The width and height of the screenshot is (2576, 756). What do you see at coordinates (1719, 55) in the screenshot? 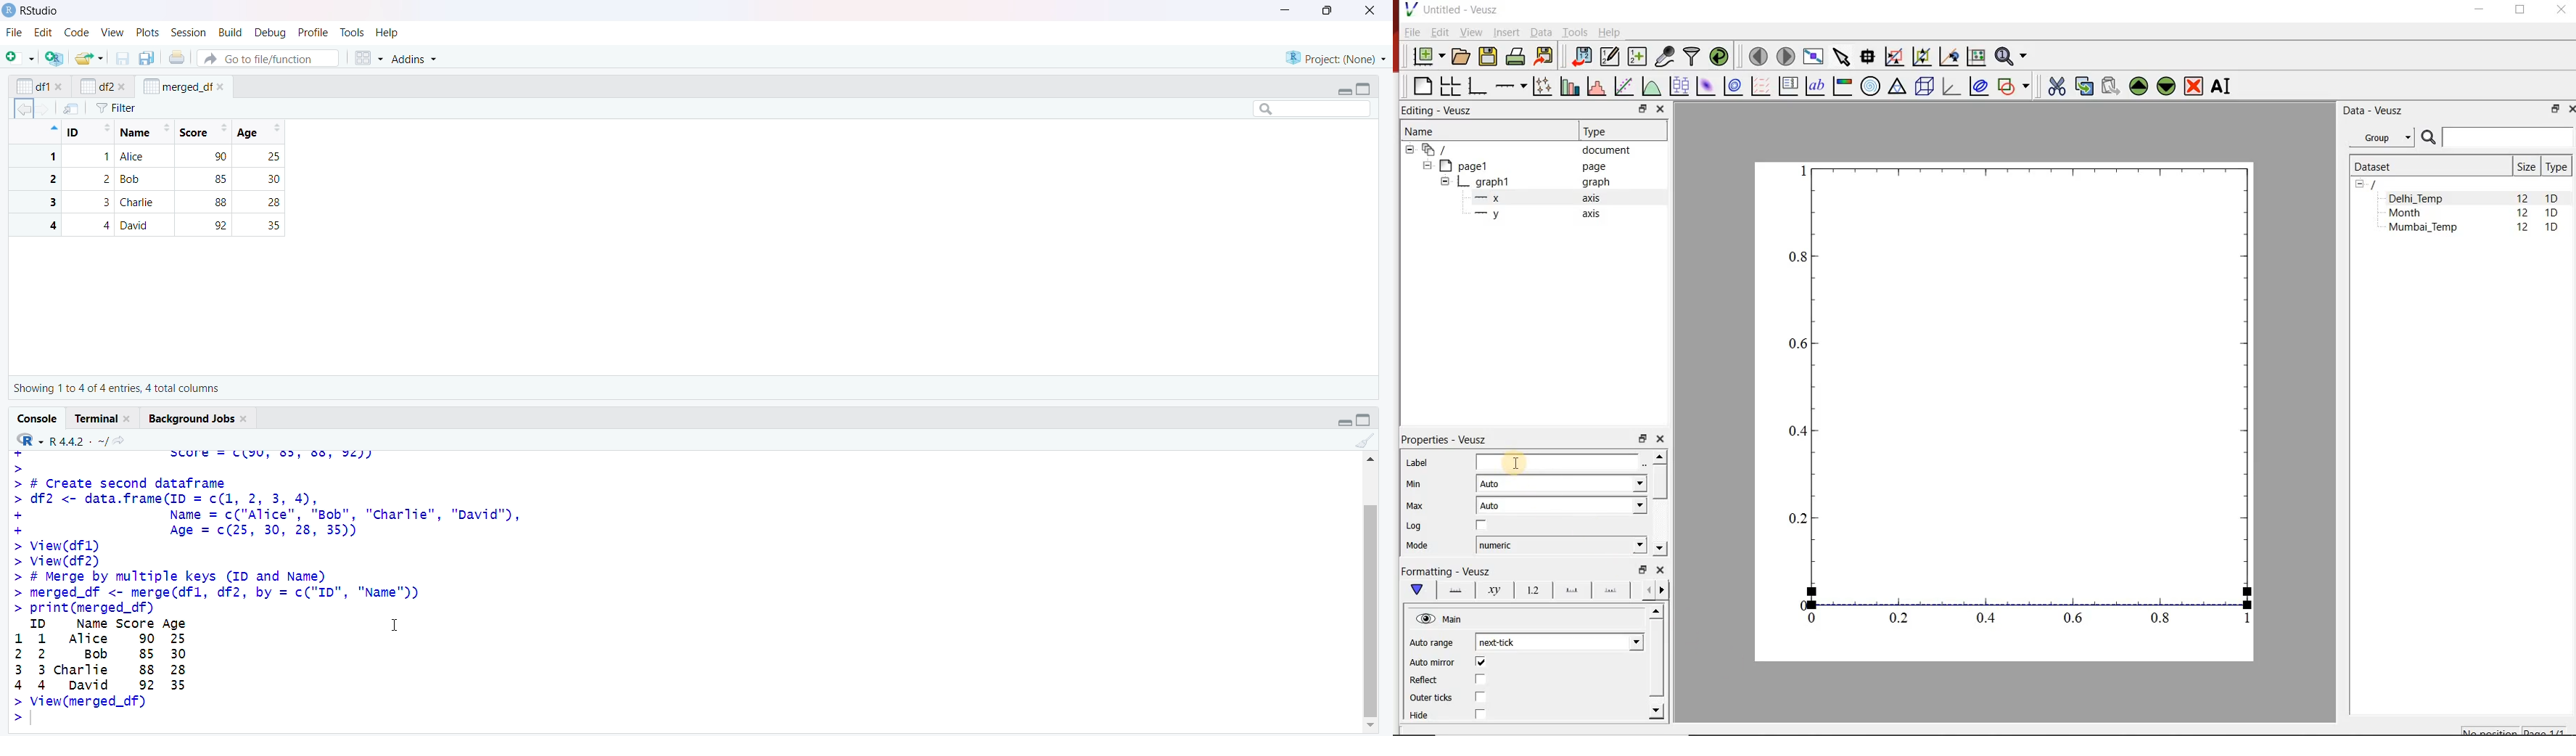
I see `reload linked datasets` at bounding box center [1719, 55].